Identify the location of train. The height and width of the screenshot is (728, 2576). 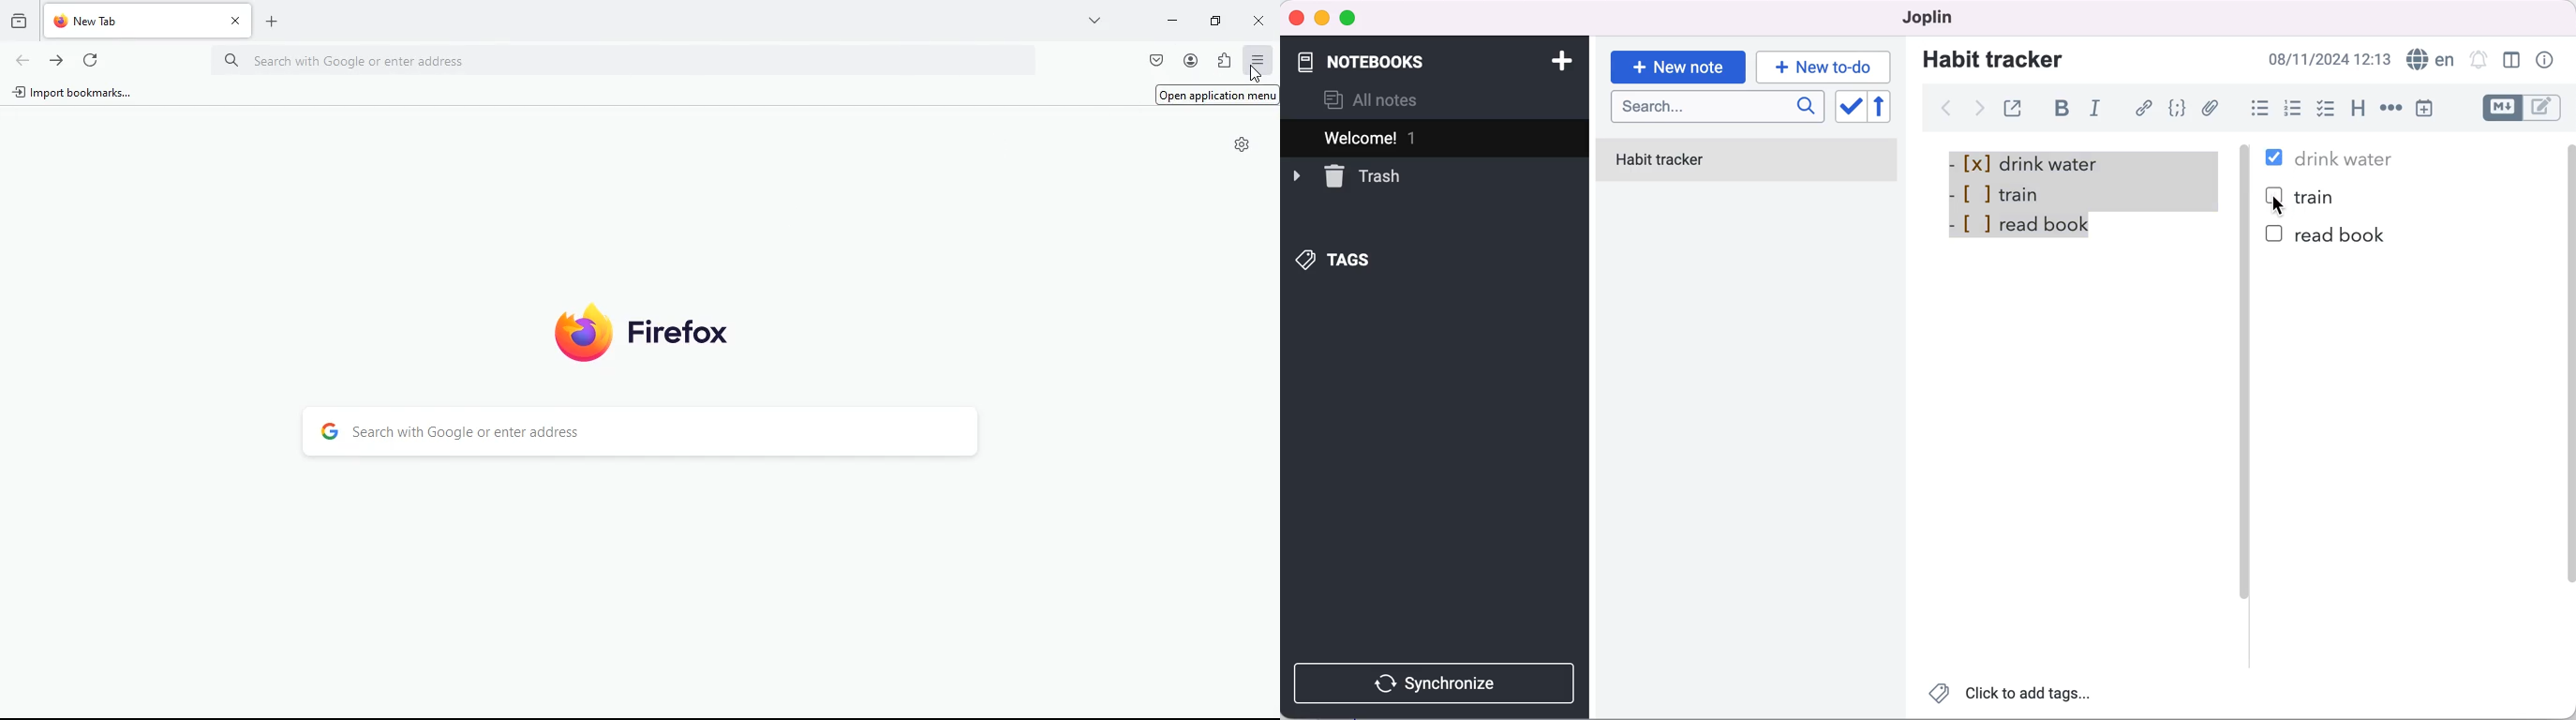
(2320, 198).